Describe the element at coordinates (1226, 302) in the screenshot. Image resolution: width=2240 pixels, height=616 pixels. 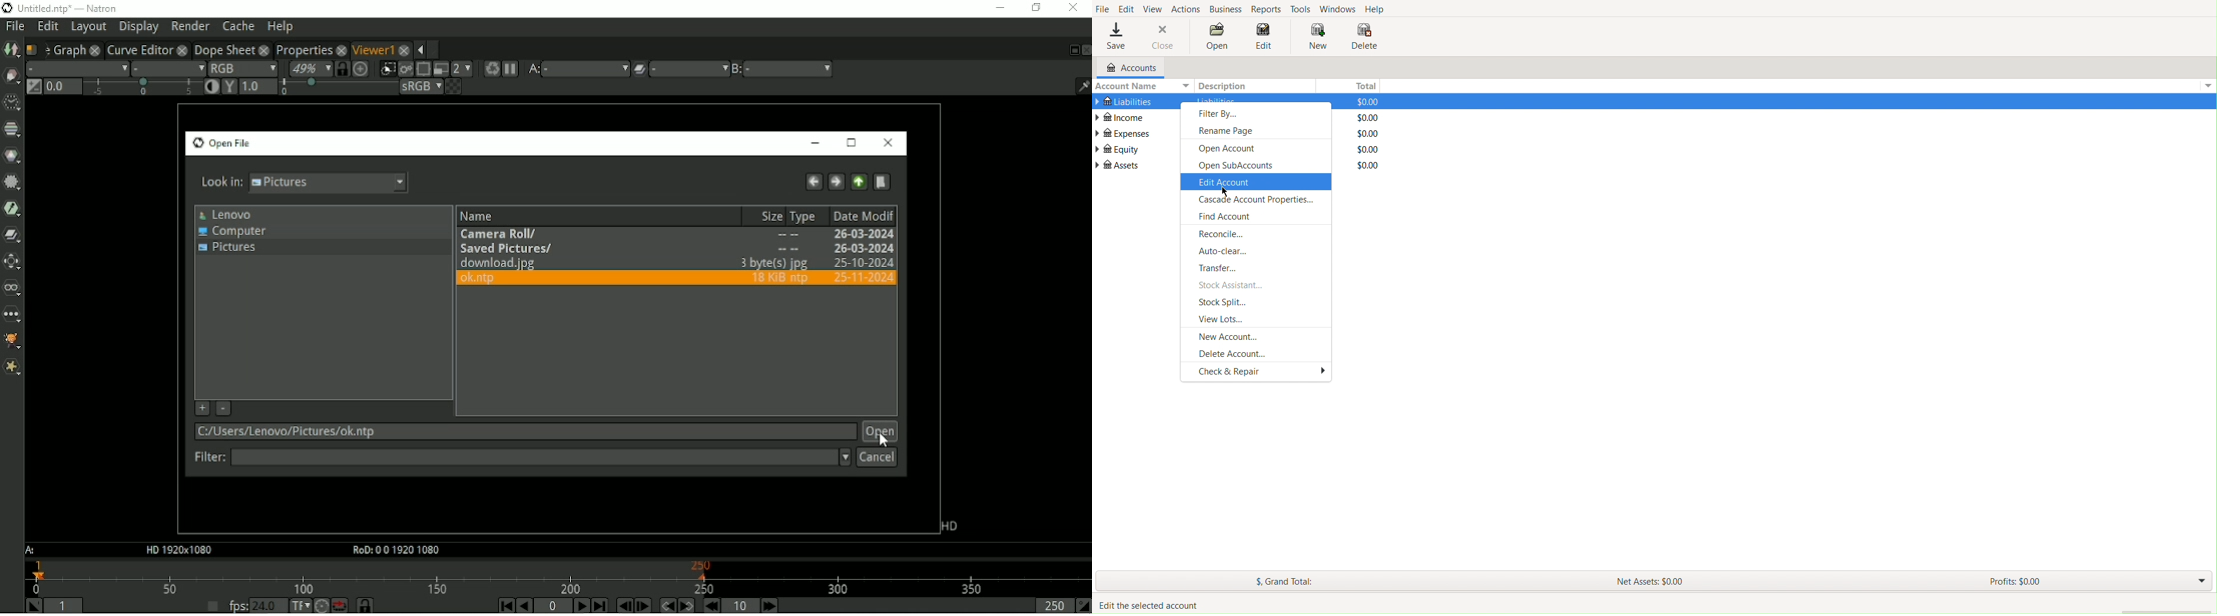
I see `Stock Split` at that location.